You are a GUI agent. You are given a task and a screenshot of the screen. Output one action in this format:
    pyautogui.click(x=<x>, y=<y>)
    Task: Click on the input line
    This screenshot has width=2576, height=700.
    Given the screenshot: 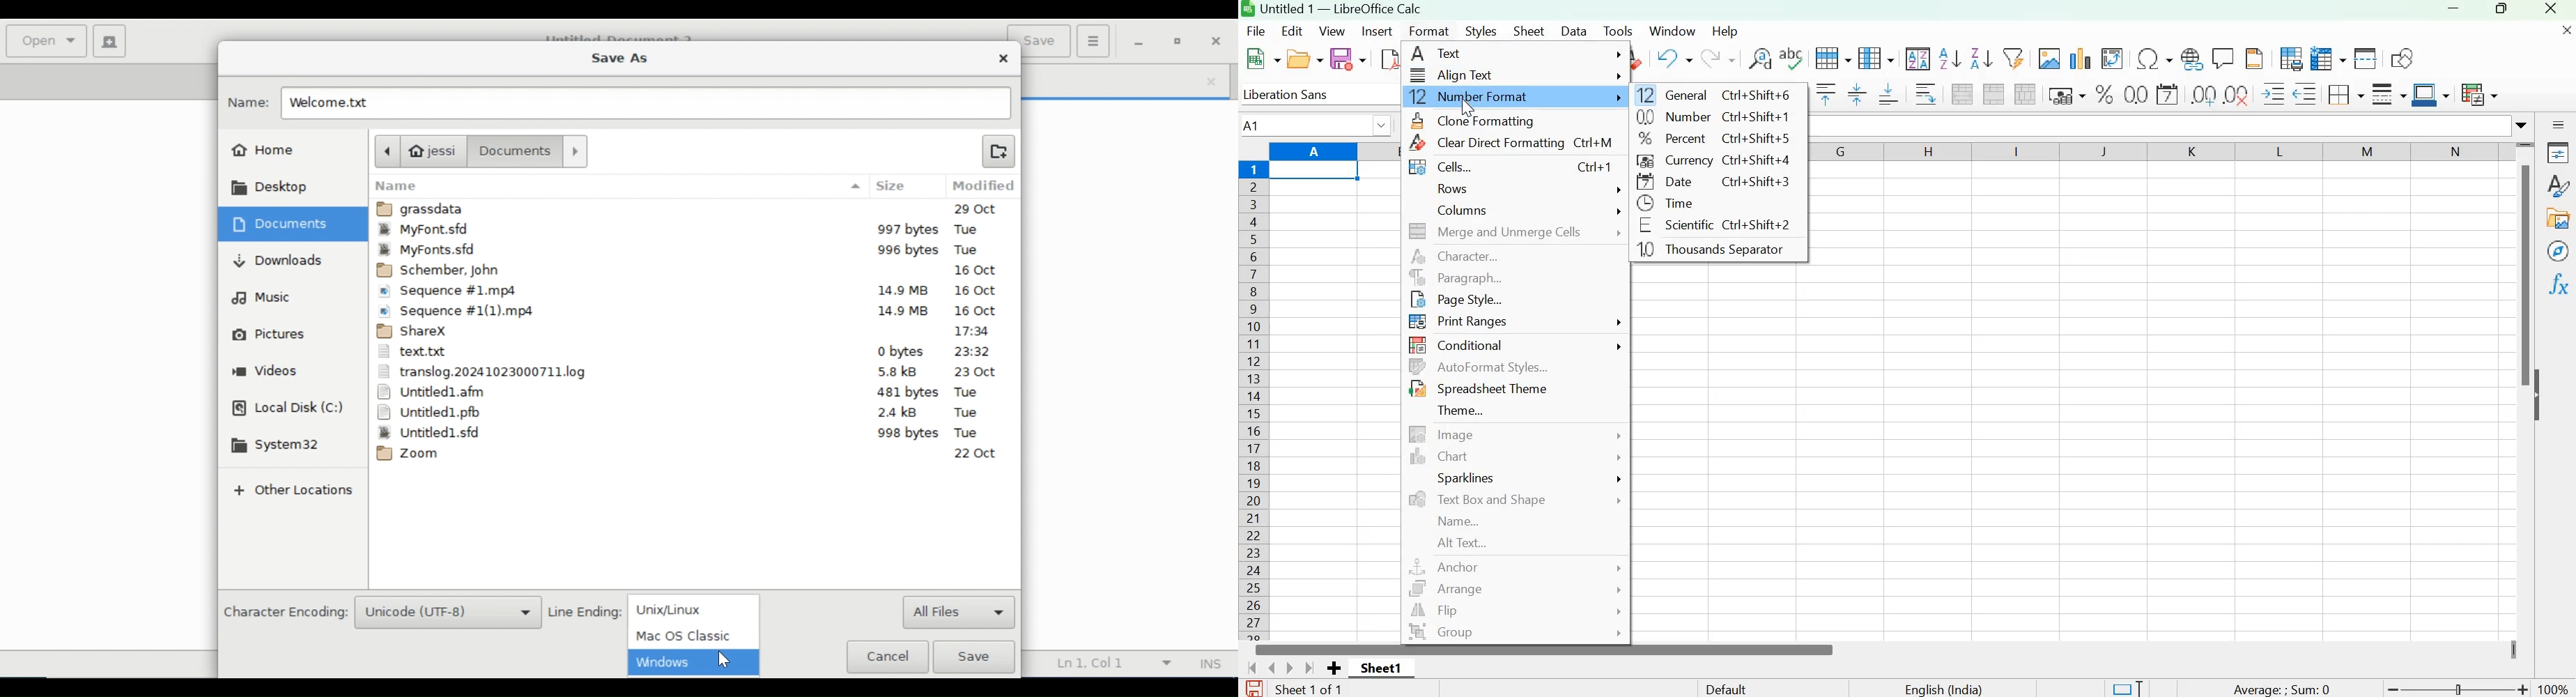 What is the action you would take?
    pyautogui.click(x=2159, y=125)
    